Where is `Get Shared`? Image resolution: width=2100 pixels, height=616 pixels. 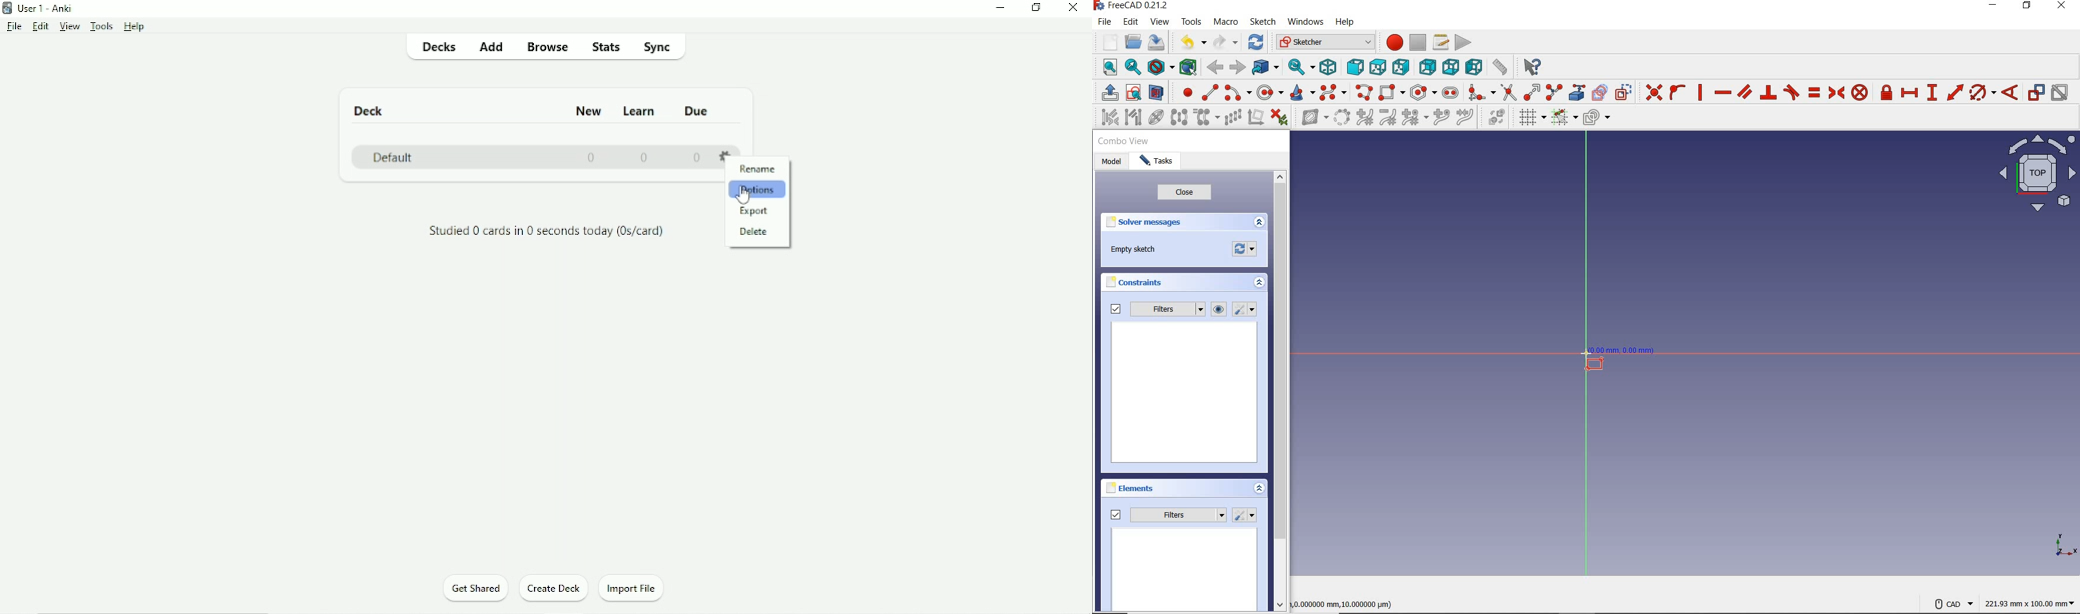 Get Shared is located at coordinates (476, 589).